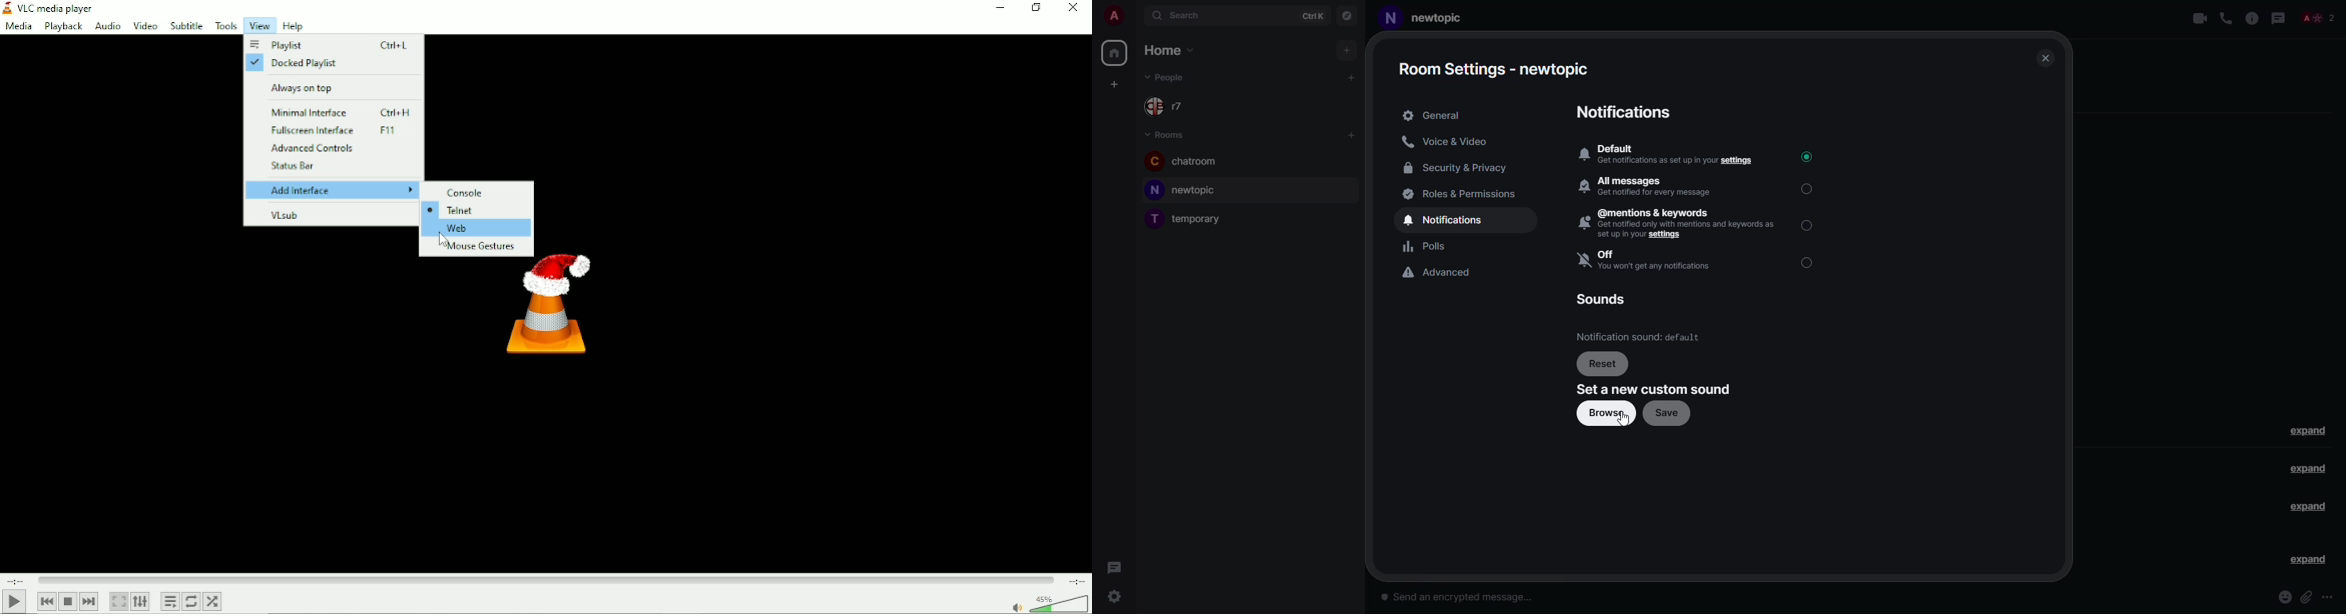 This screenshot has height=616, width=2352. I want to click on reset, so click(1603, 364).